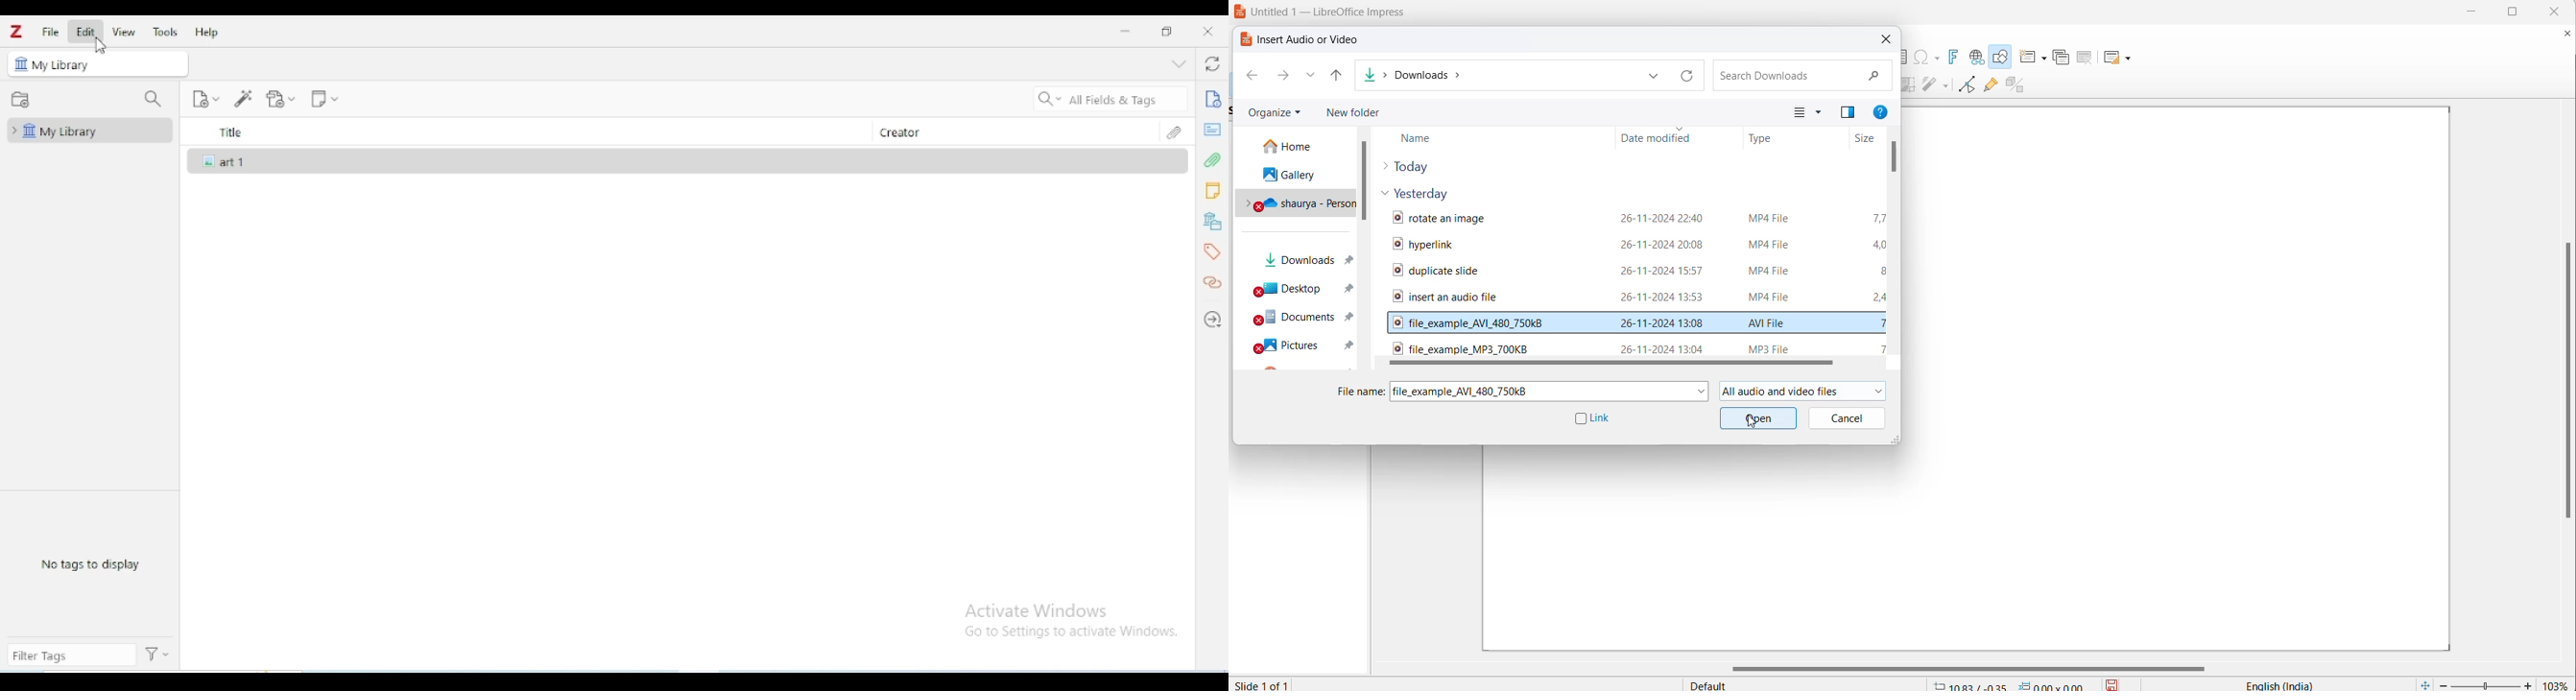 Image resolution: width=2576 pixels, height=700 pixels. What do you see at coordinates (2468, 11) in the screenshot?
I see `minimize` at bounding box center [2468, 11].